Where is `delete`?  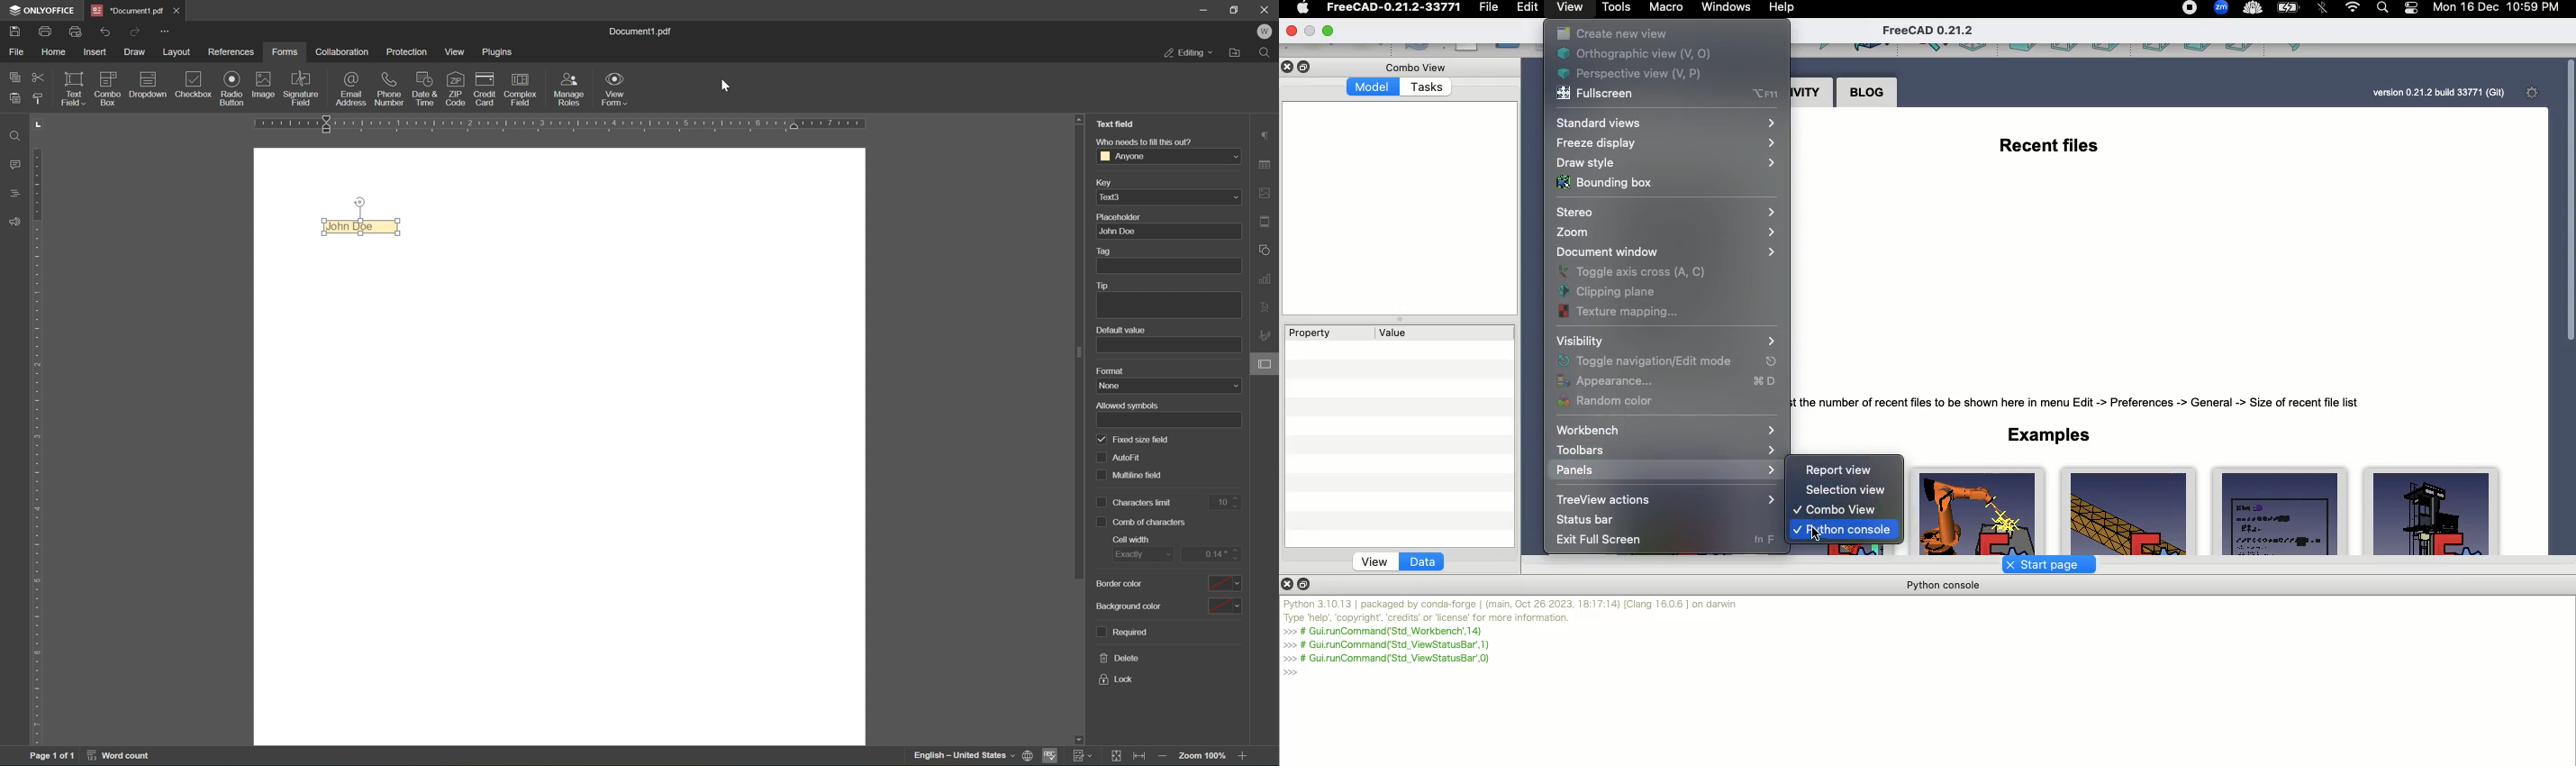 delete is located at coordinates (1119, 658).